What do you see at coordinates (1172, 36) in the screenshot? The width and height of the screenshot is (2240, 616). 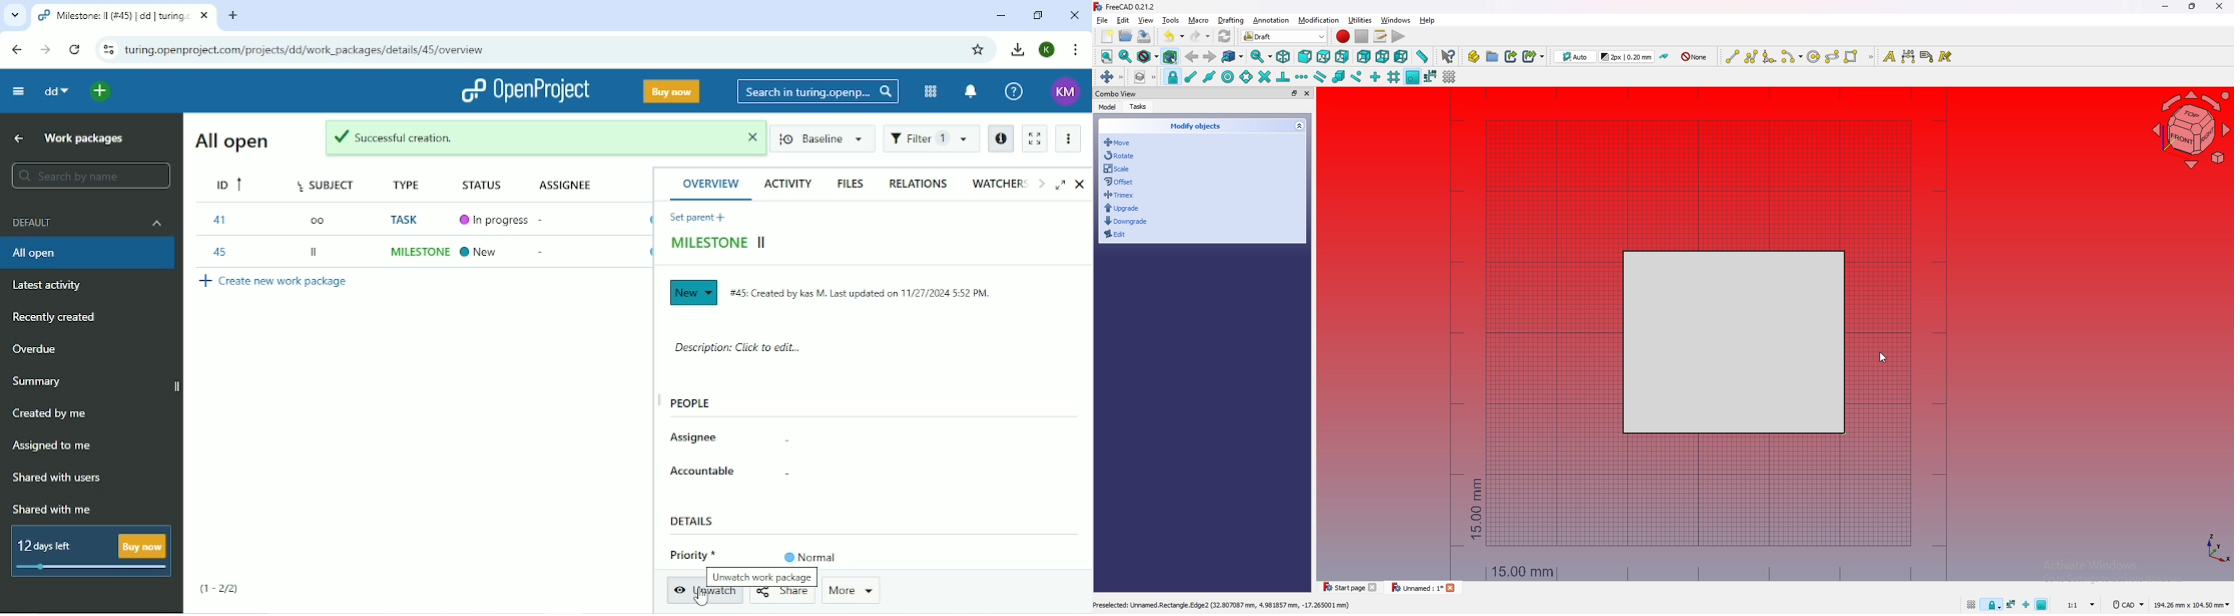 I see `undo` at bounding box center [1172, 36].